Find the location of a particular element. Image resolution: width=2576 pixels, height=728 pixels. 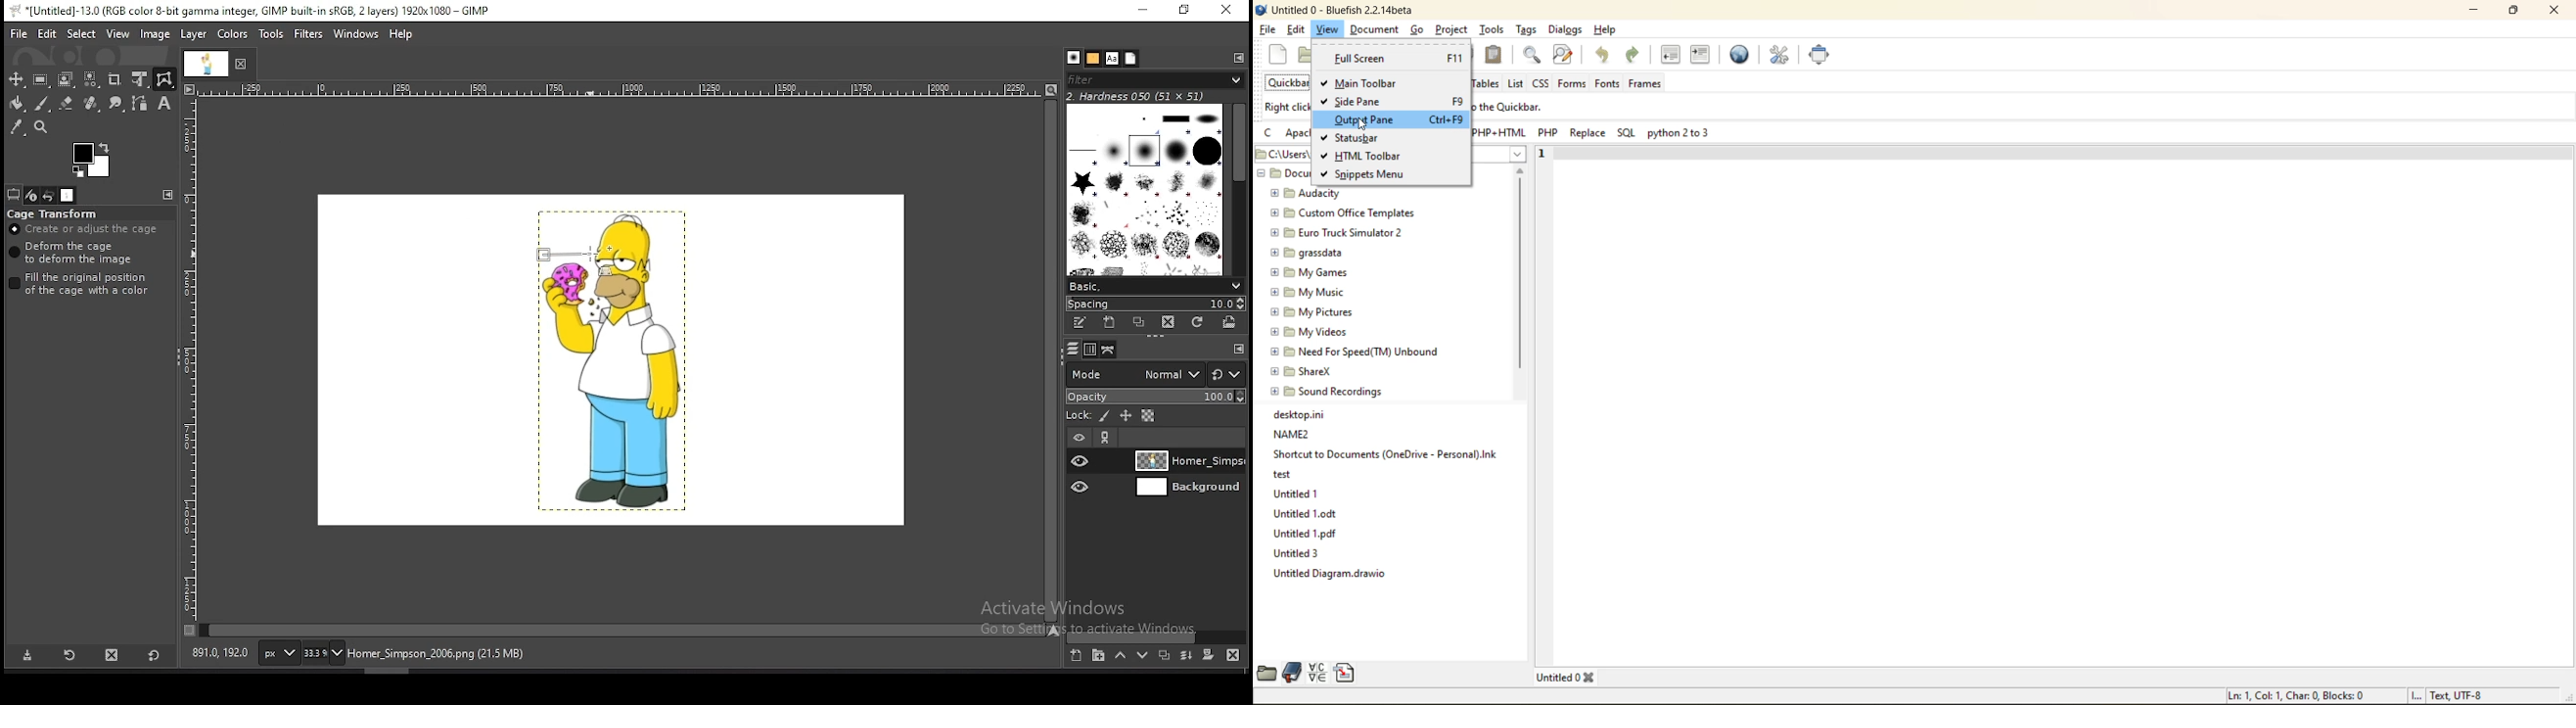

close is located at coordinates (242, 66).